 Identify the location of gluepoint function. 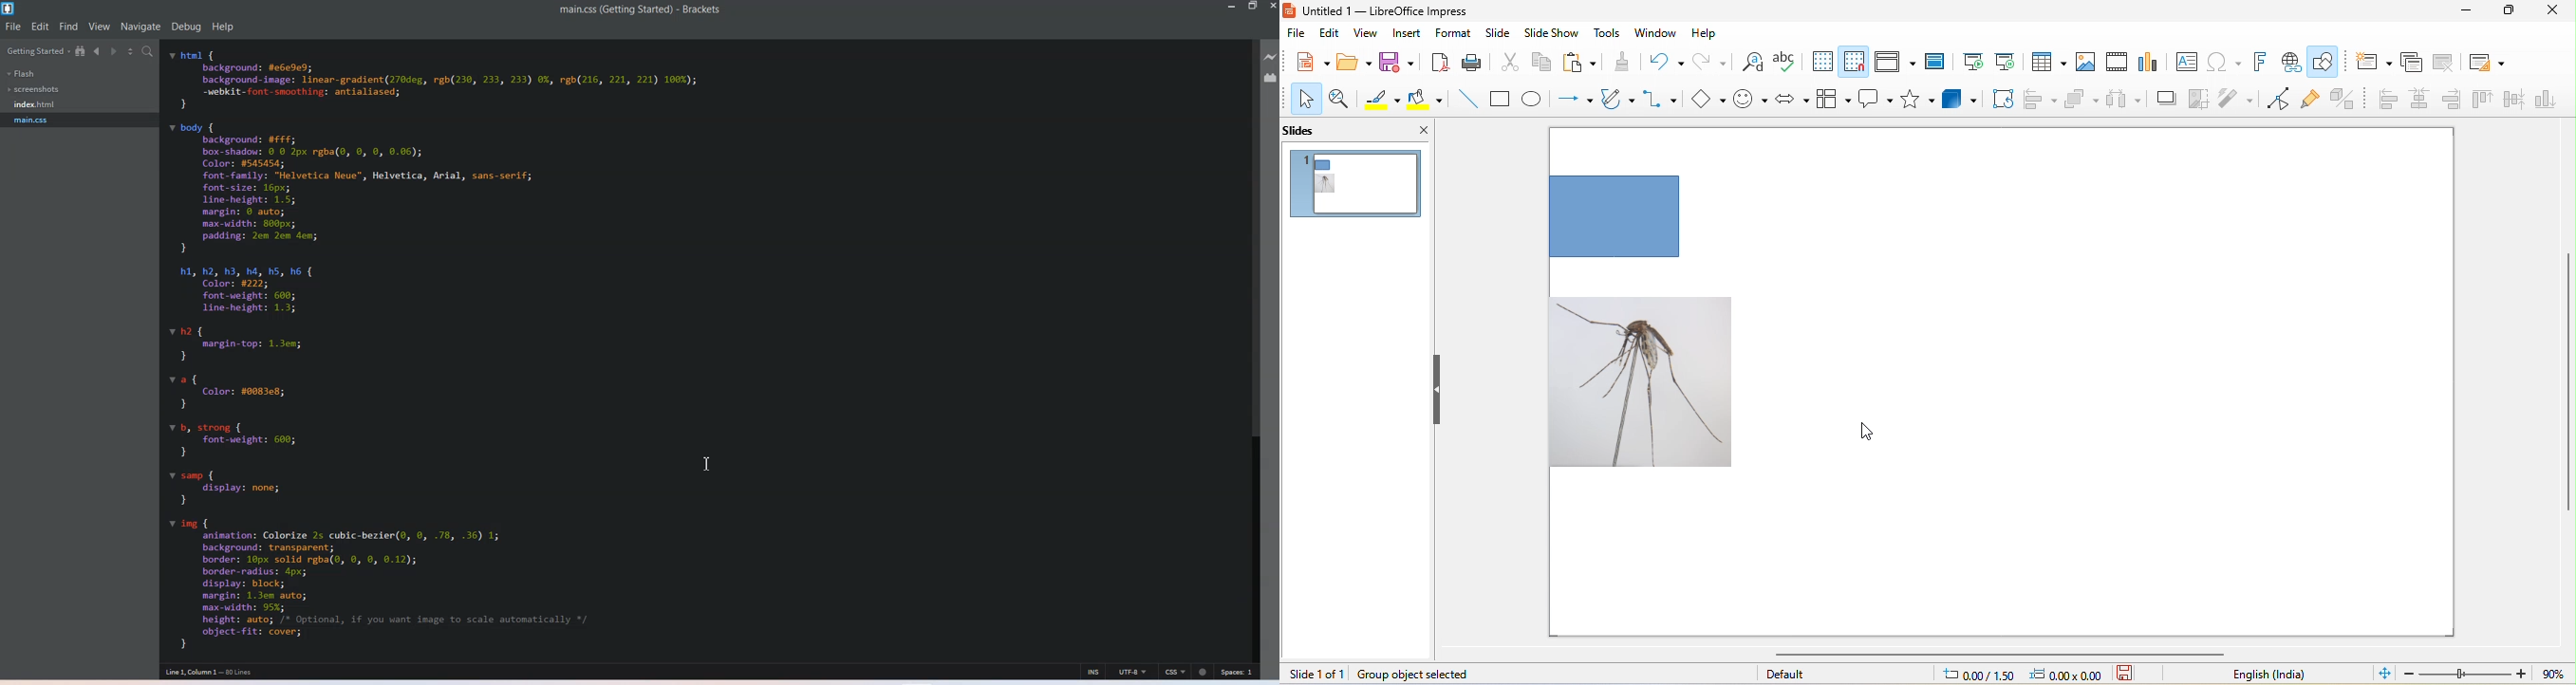
(2310, 100).